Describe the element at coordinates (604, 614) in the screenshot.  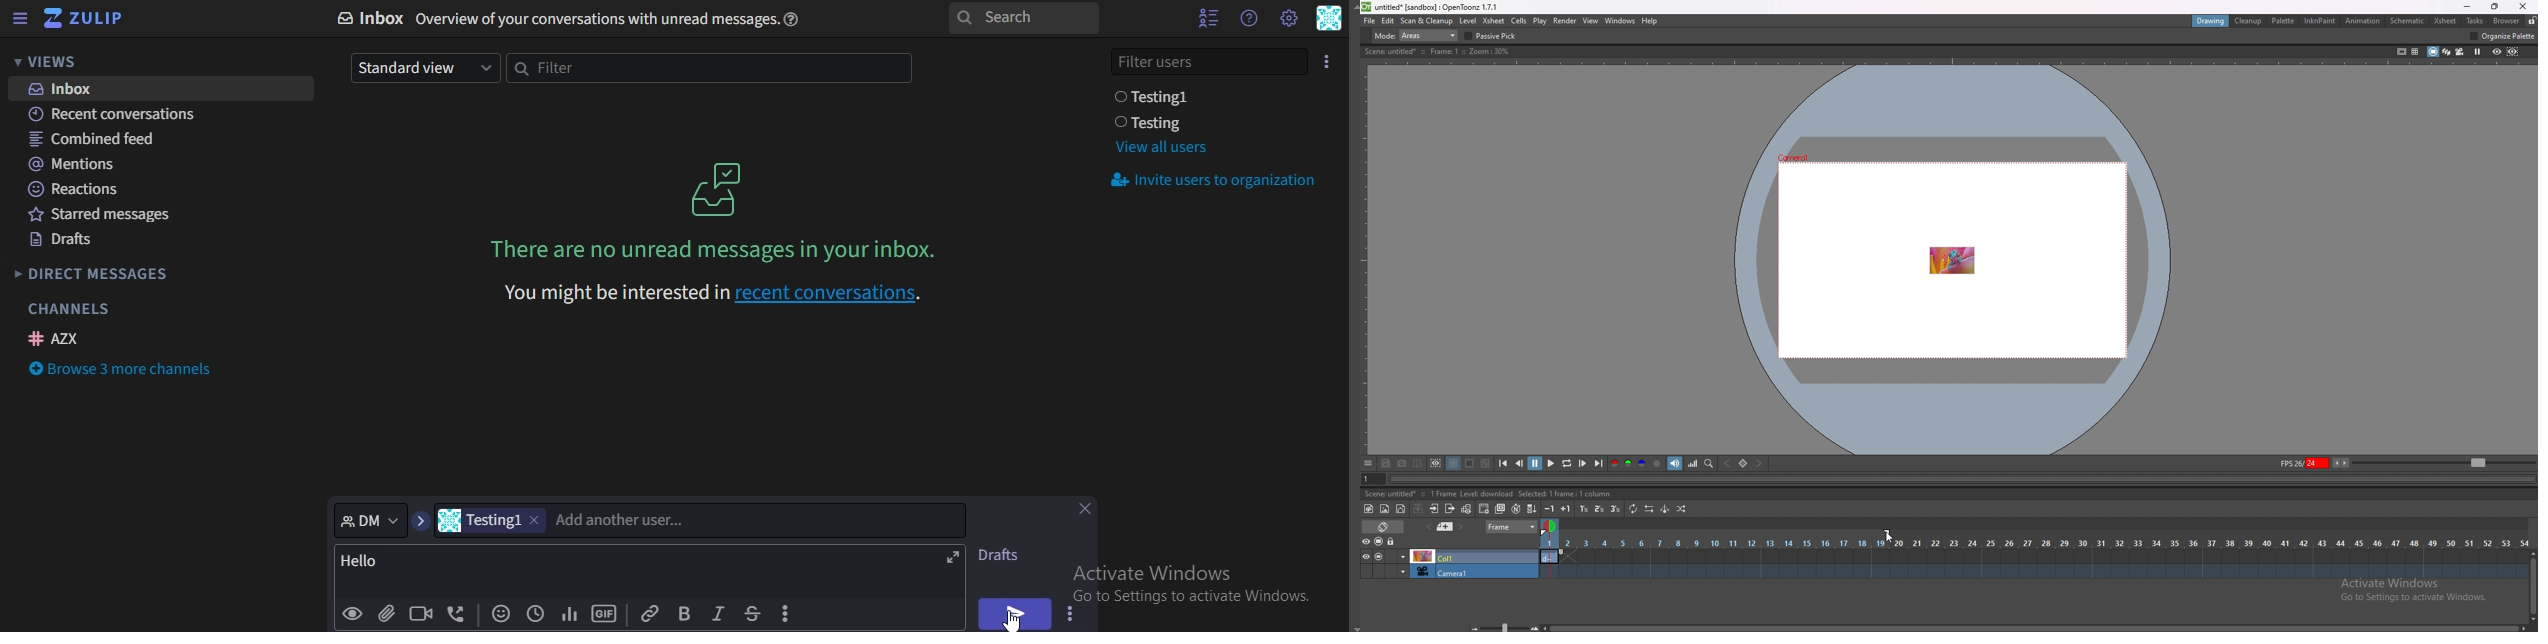
I see `GIF` at that location.